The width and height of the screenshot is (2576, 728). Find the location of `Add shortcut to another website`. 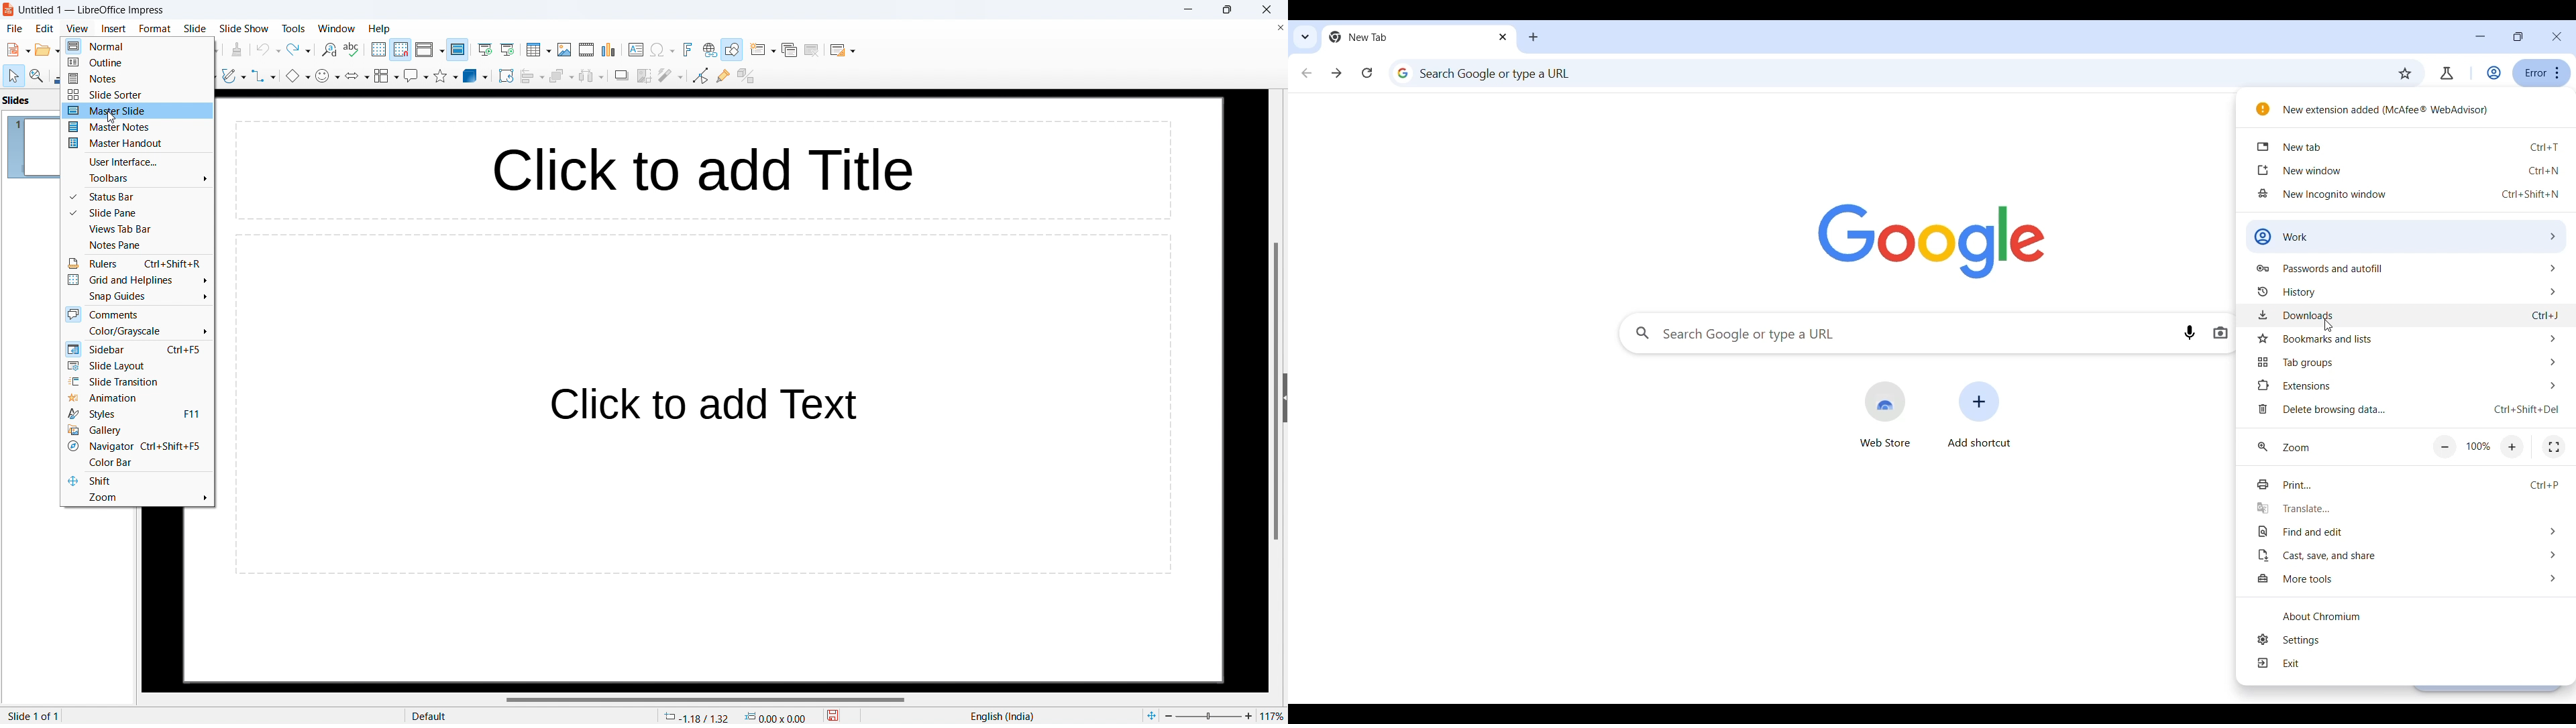

Add shortcut to another website is located at coordinates (1978, 414).